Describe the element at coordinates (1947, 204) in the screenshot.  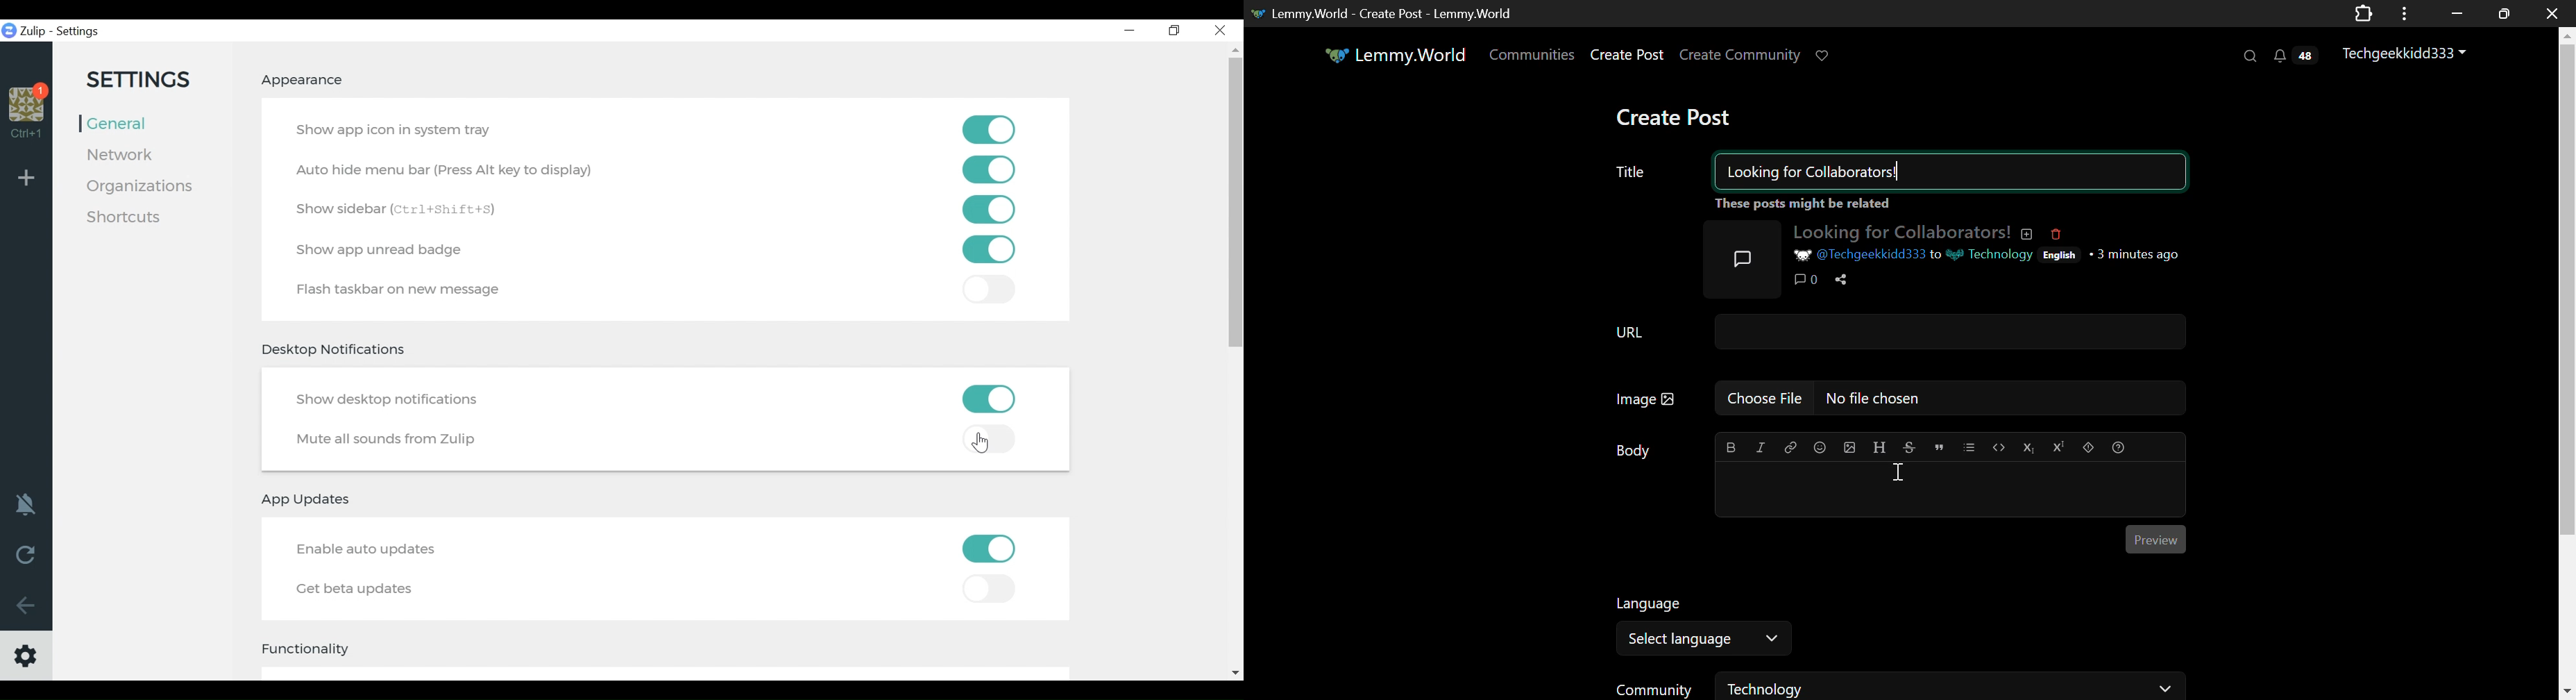
I see `These posts might be related` at that location.